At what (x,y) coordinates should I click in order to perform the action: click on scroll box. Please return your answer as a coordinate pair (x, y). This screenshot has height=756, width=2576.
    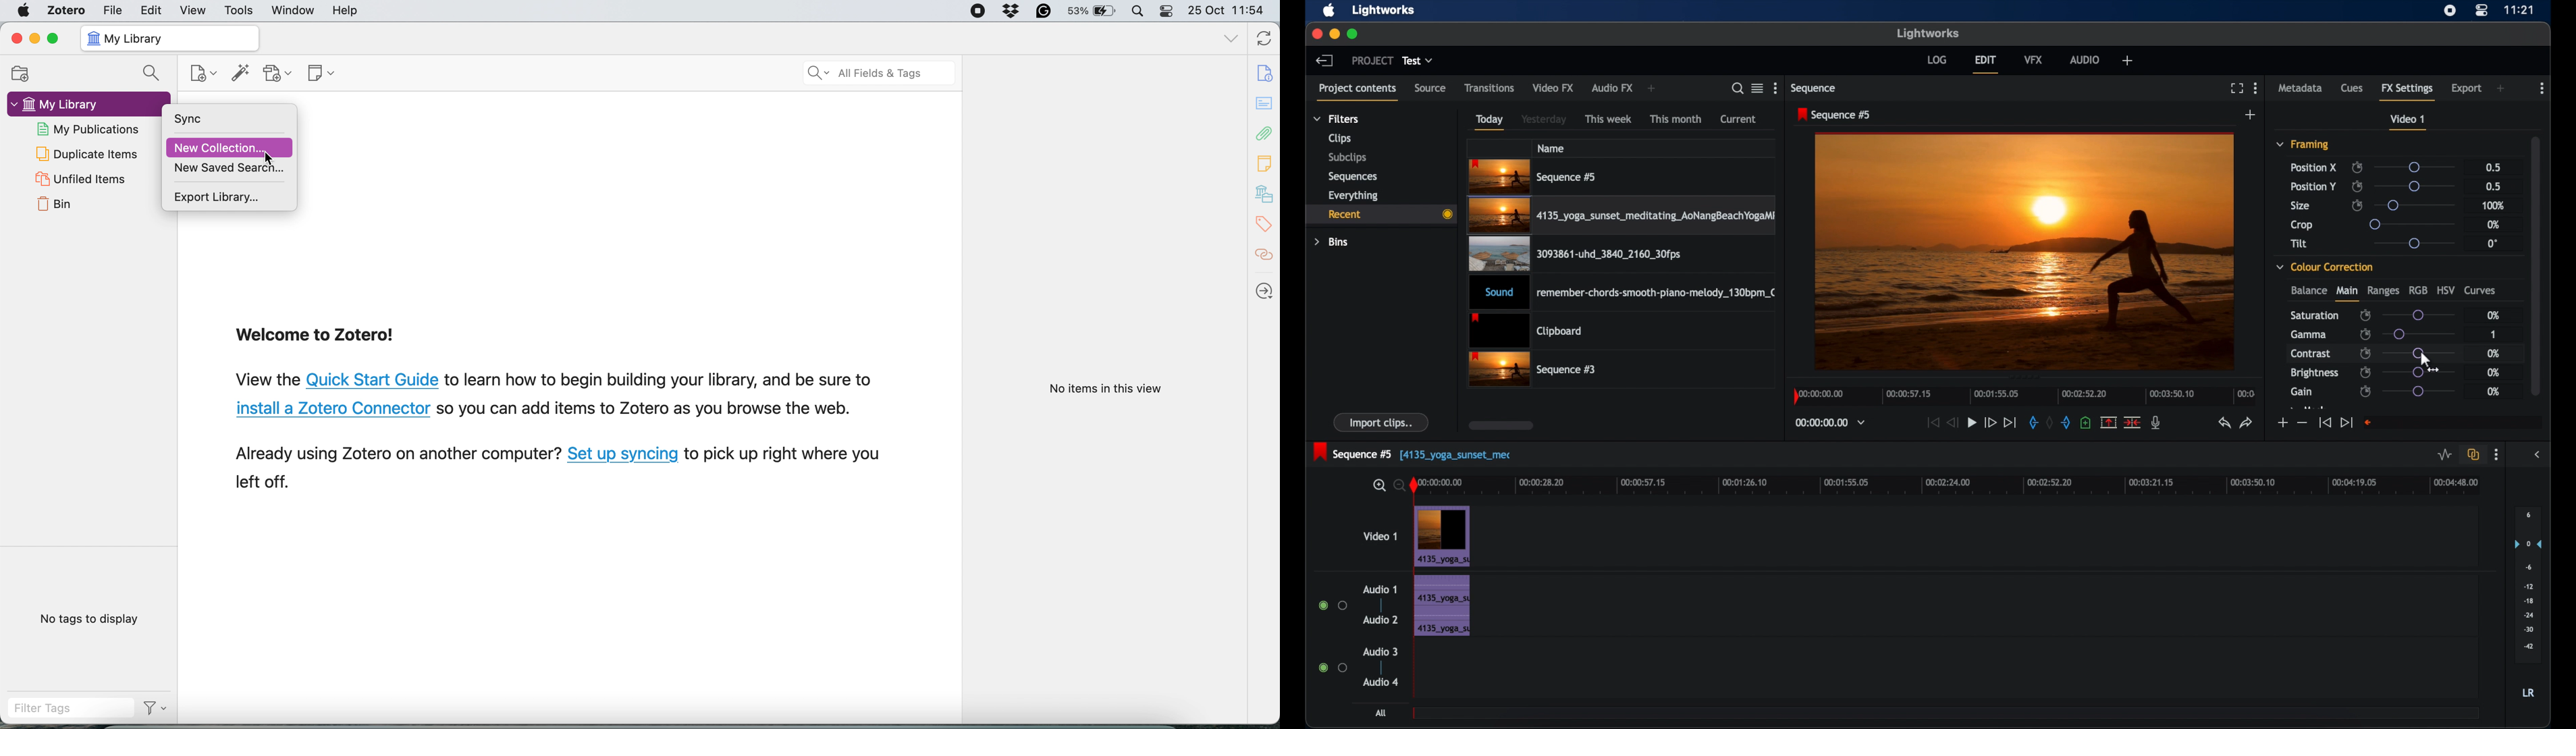
    Looking at the image, I should click on (1501, 425).